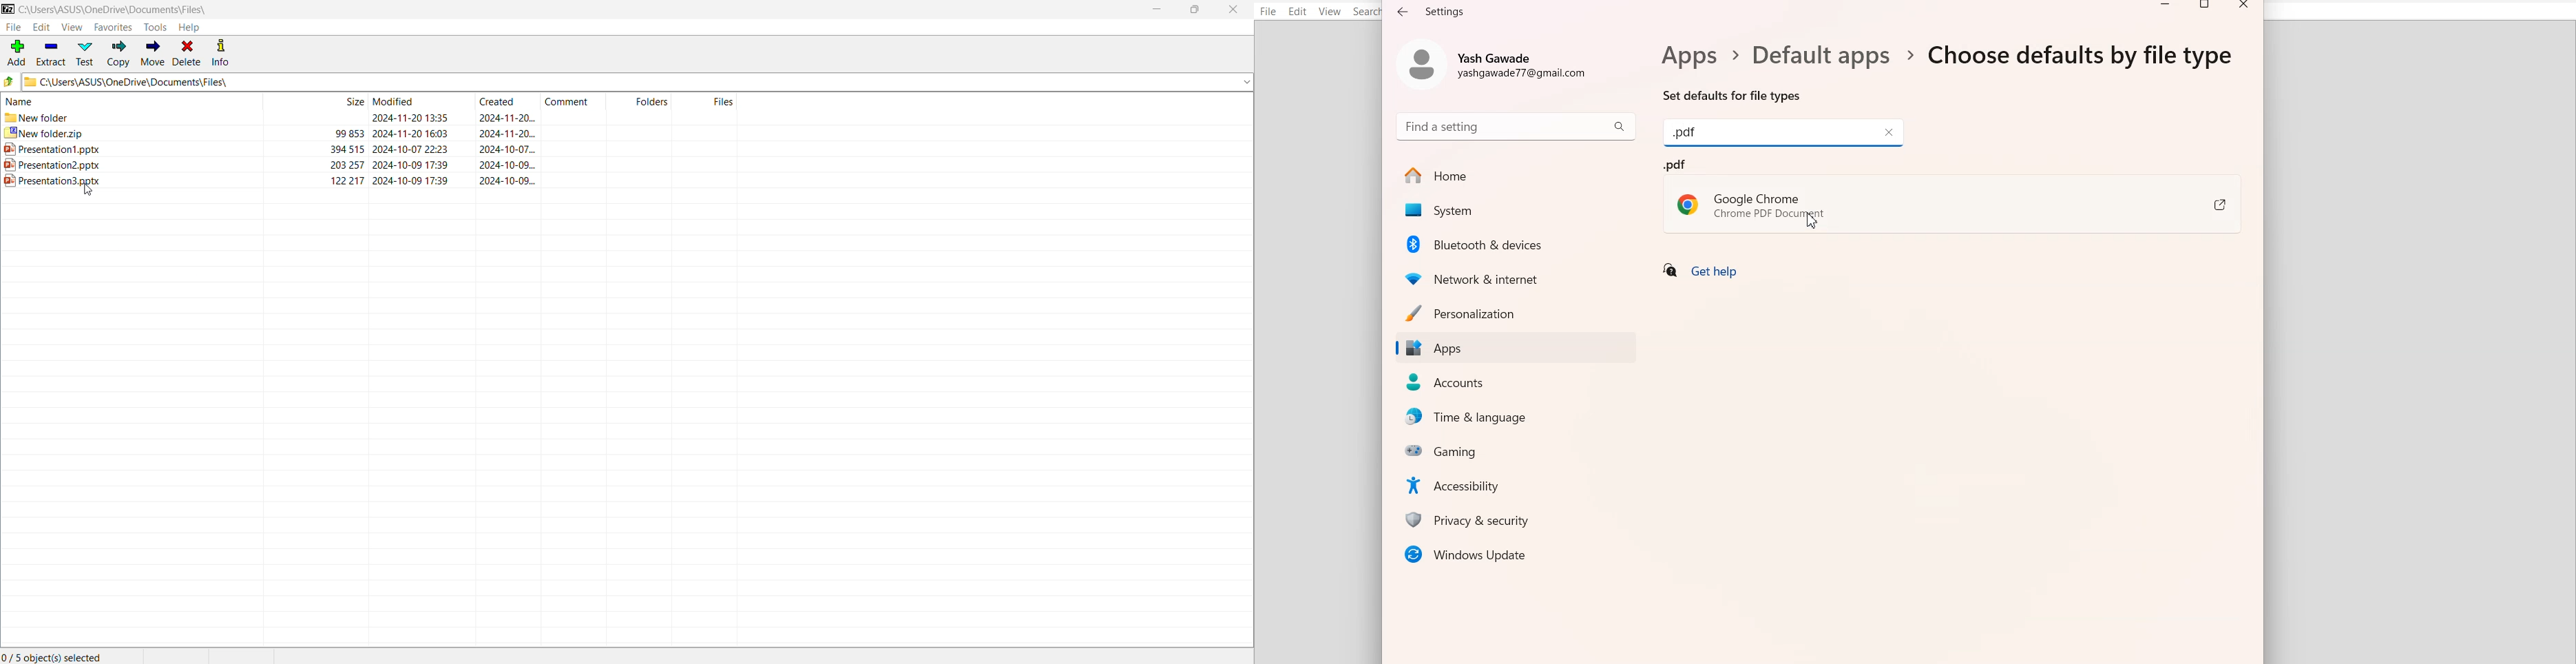 This screenshot has width=2576, height=672. What do you see at coordinates (1497, 62) in the screenshot?
I see `Account` at bounding box center [1497, 62].